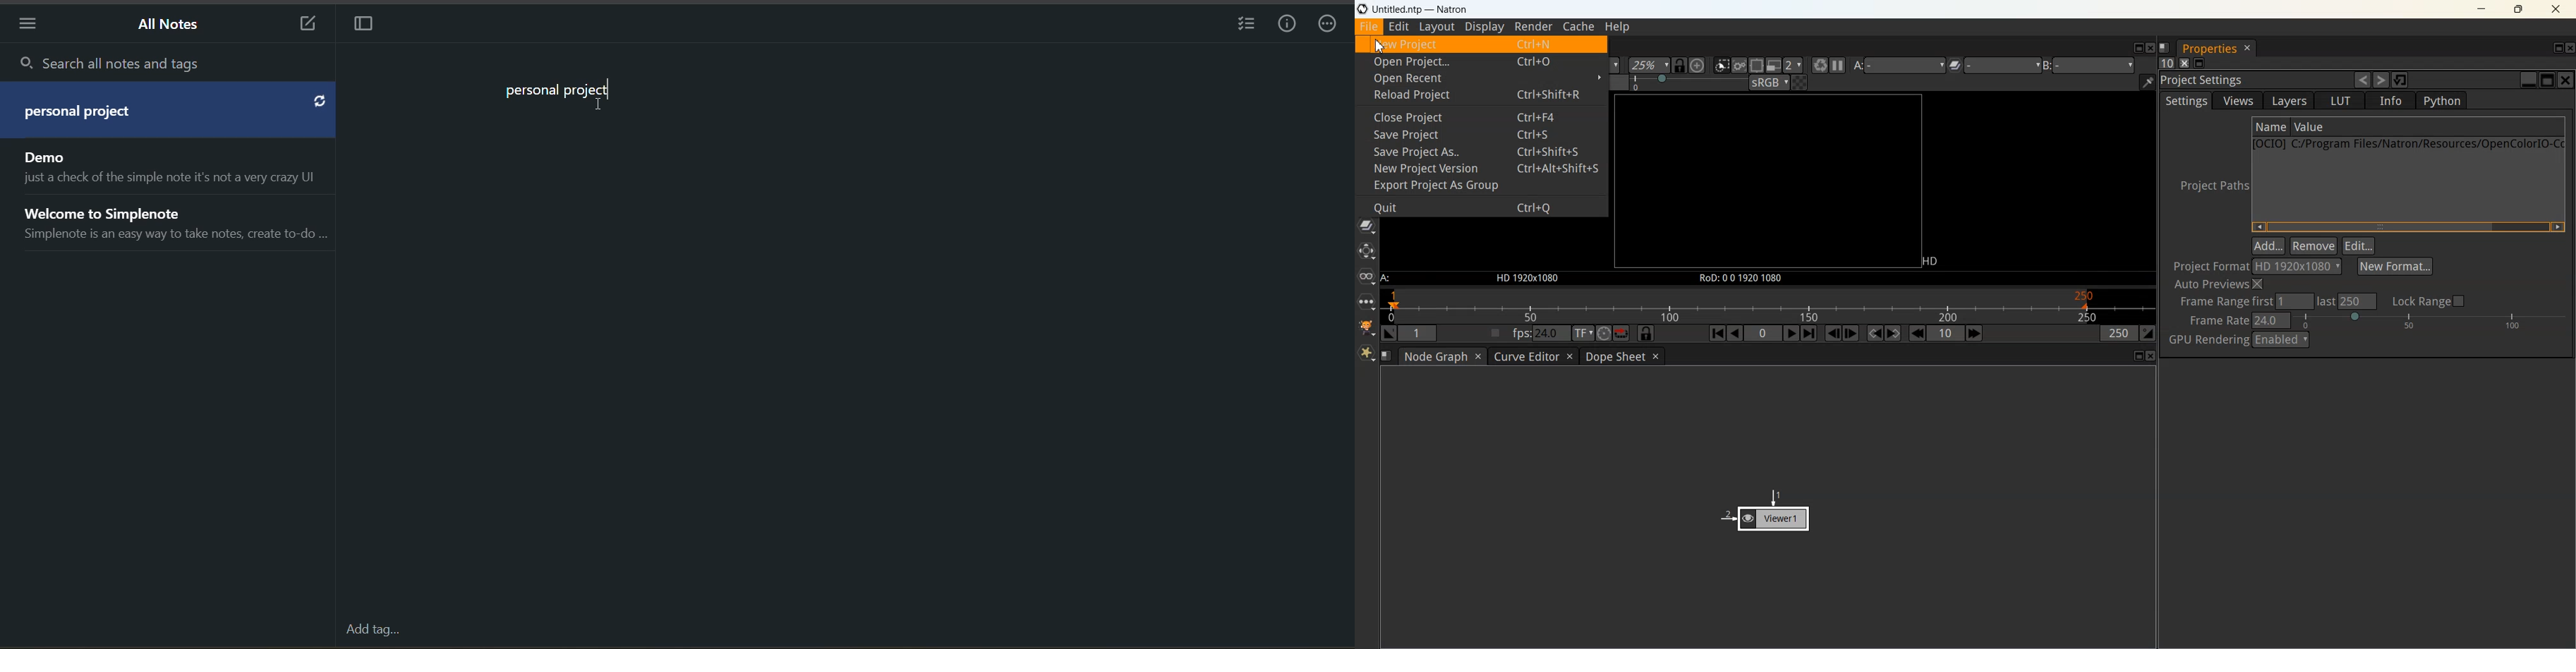 The image size is (2576, 672). What do you see at coordinates (2281, 339) in the screenshot?
I see `GPU rendering Enable/ disable` at bounding box center [2281, 339].